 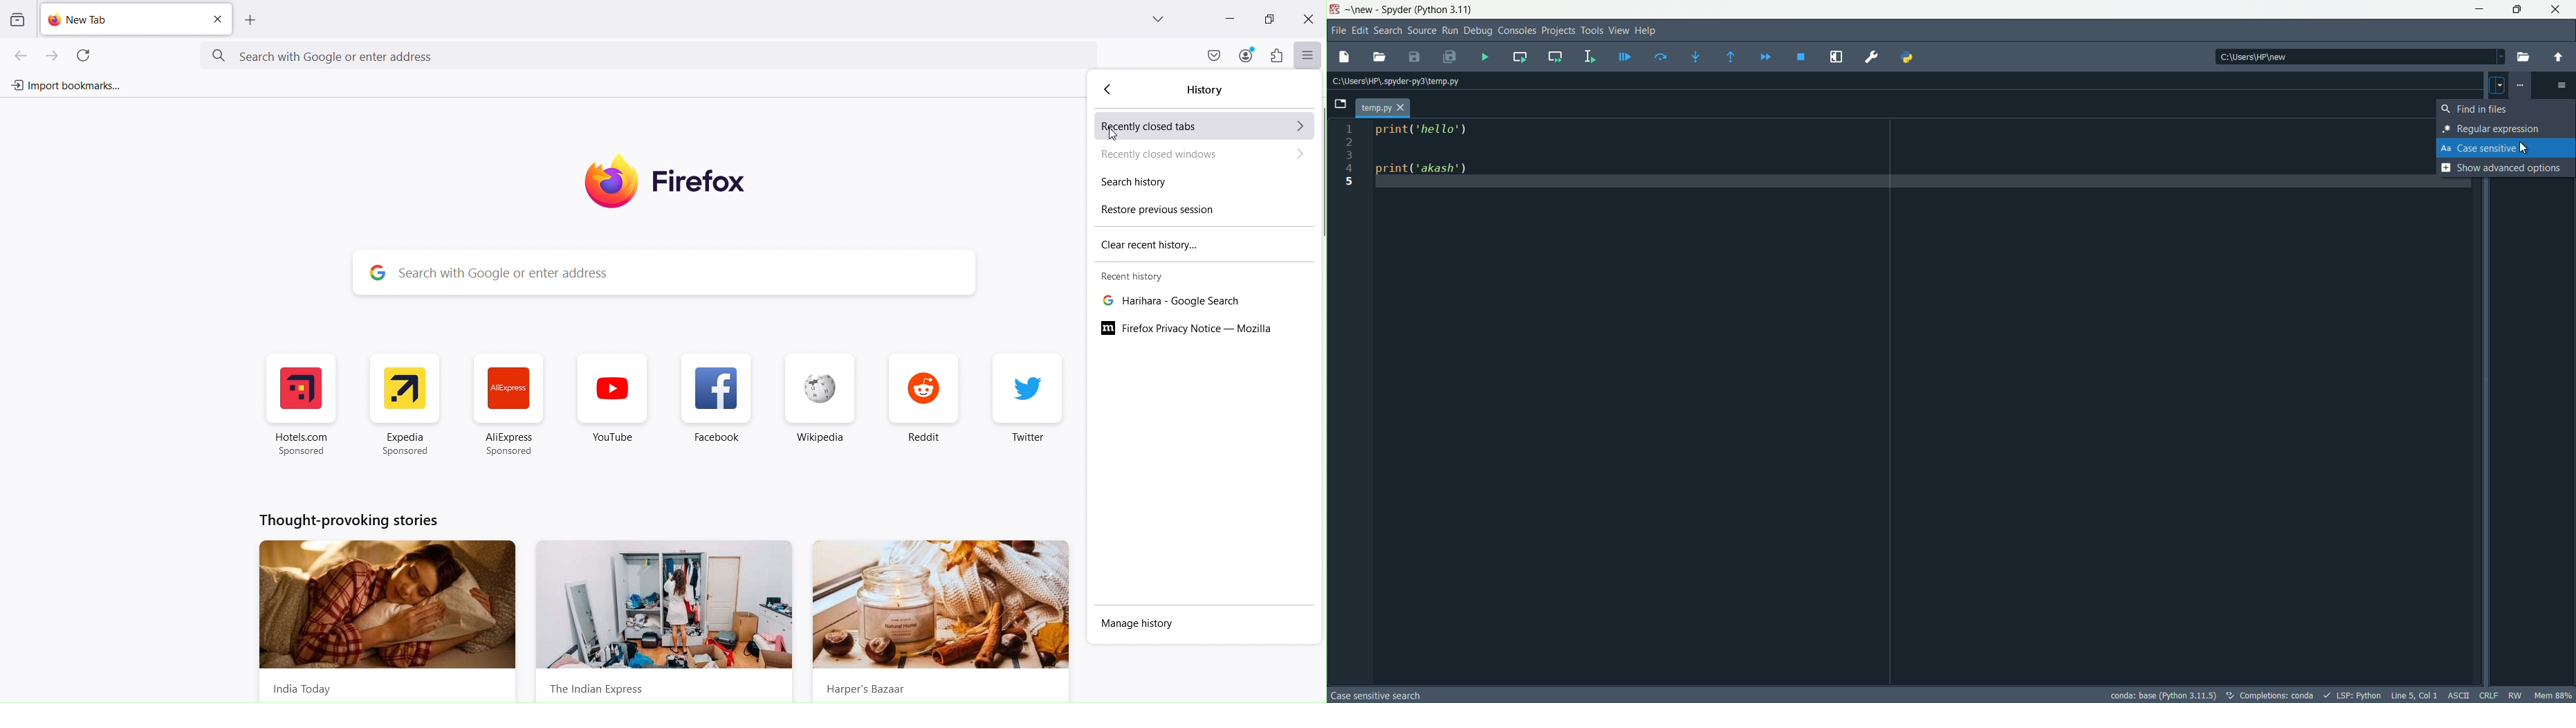 What do you see at coordinates (2460, 694) in the screenshot?
I see `ASCII` at bounding box center [2460, 694].